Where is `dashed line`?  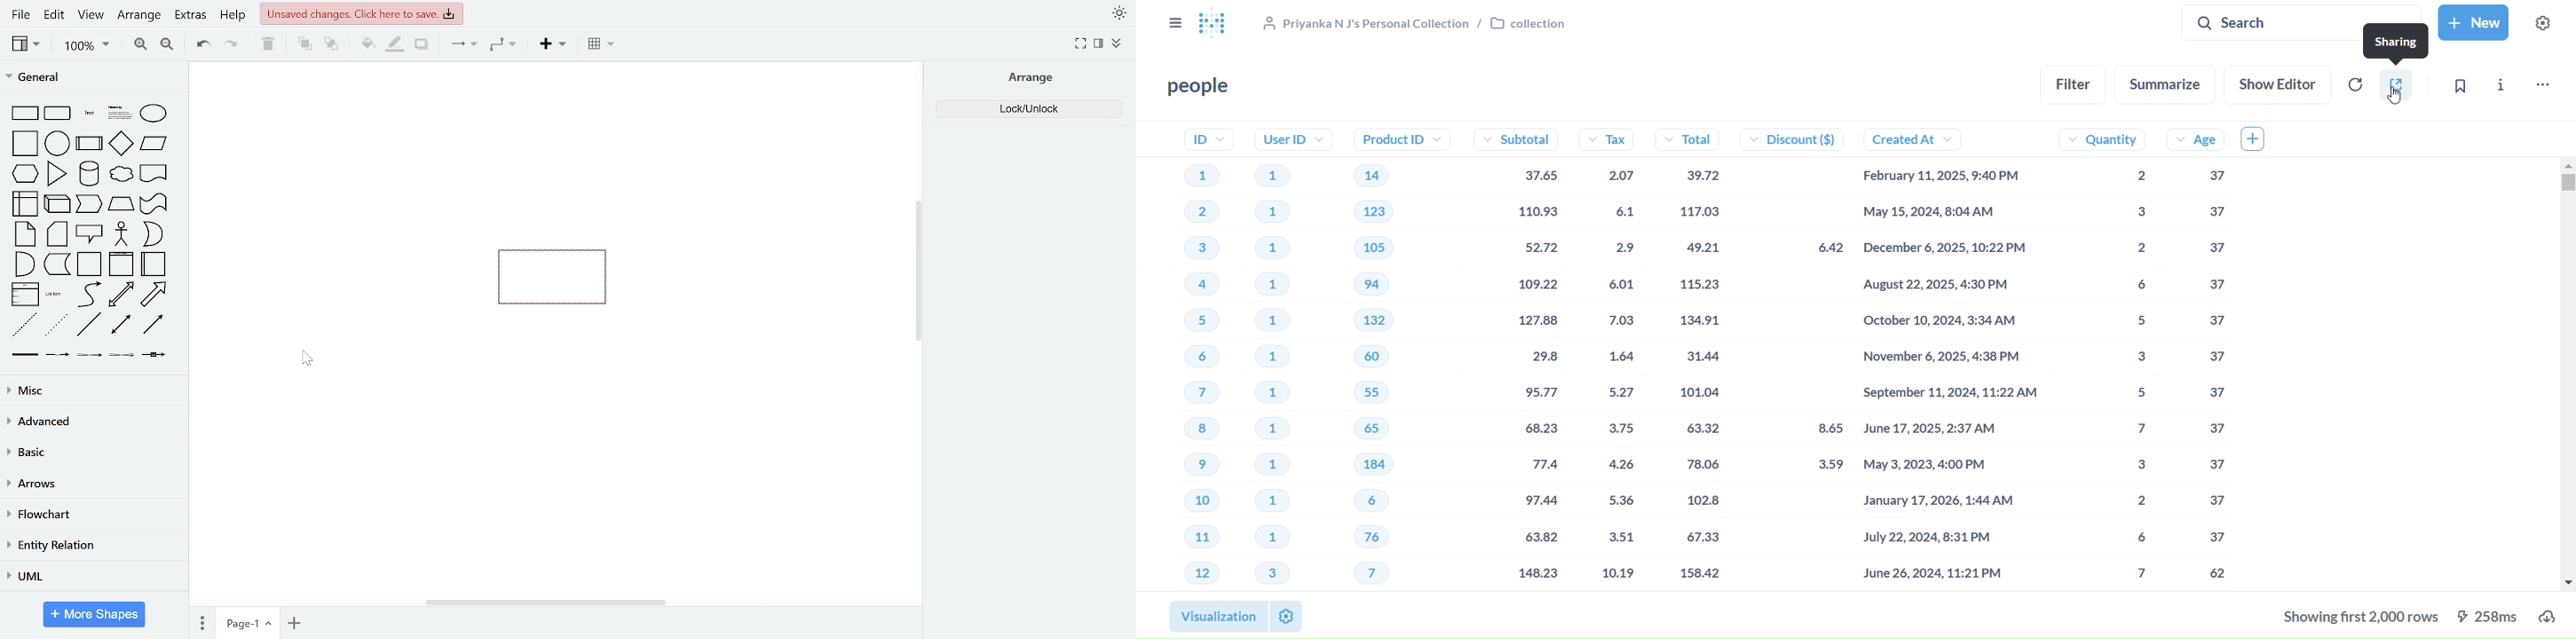
dashed line is located at coordinates (23, 324).